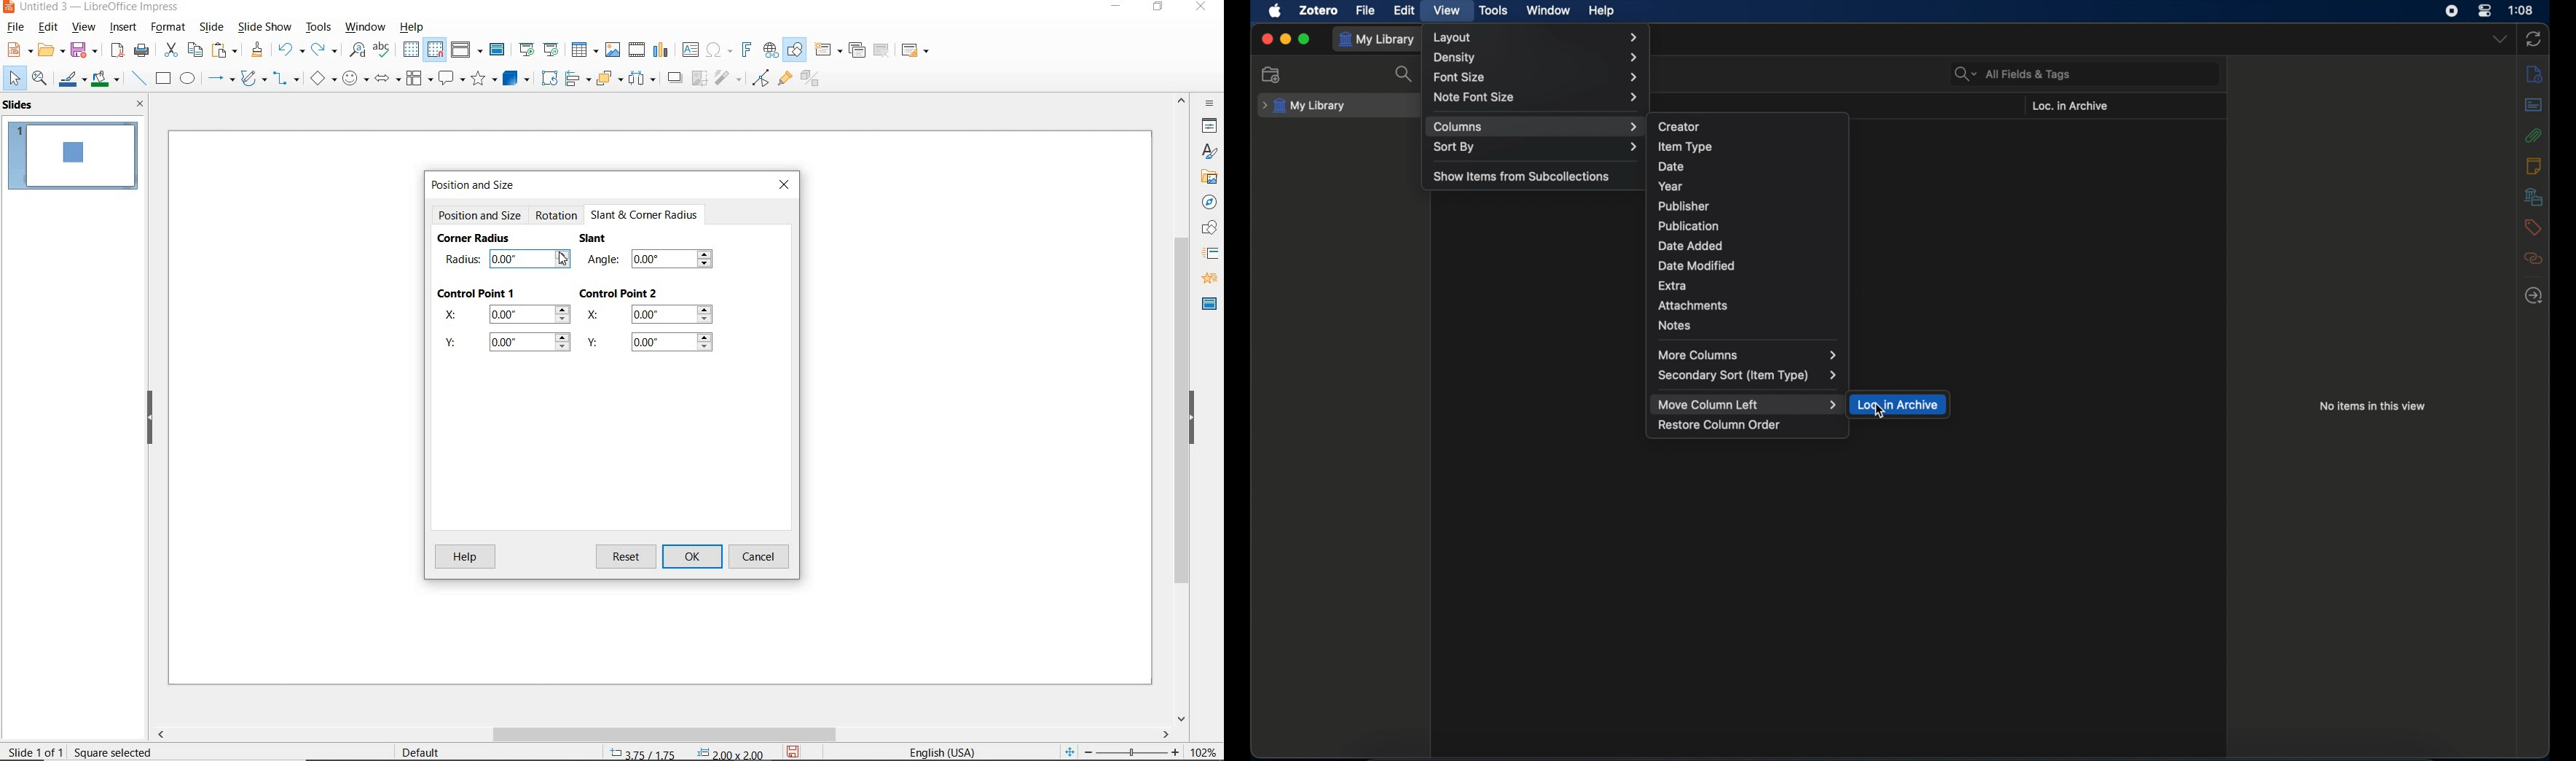  I want to click on Y, so click(652, 343).